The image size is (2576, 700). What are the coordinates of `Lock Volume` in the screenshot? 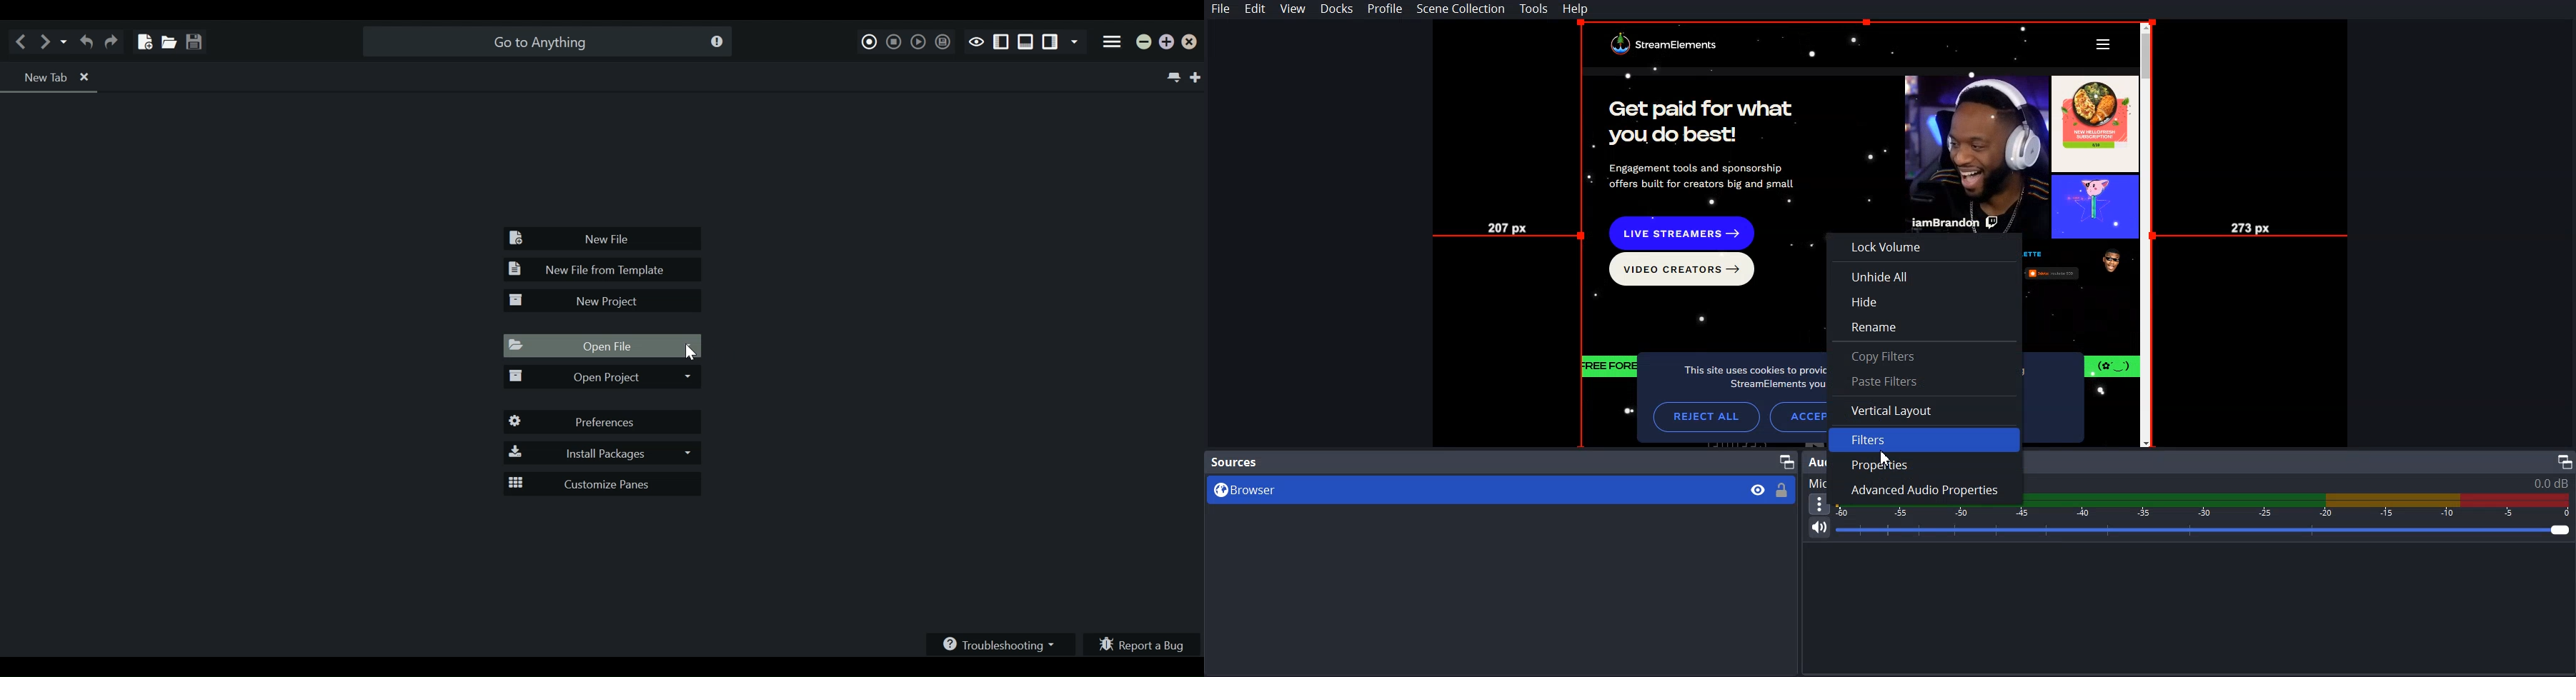 It's located at (1924, 249).